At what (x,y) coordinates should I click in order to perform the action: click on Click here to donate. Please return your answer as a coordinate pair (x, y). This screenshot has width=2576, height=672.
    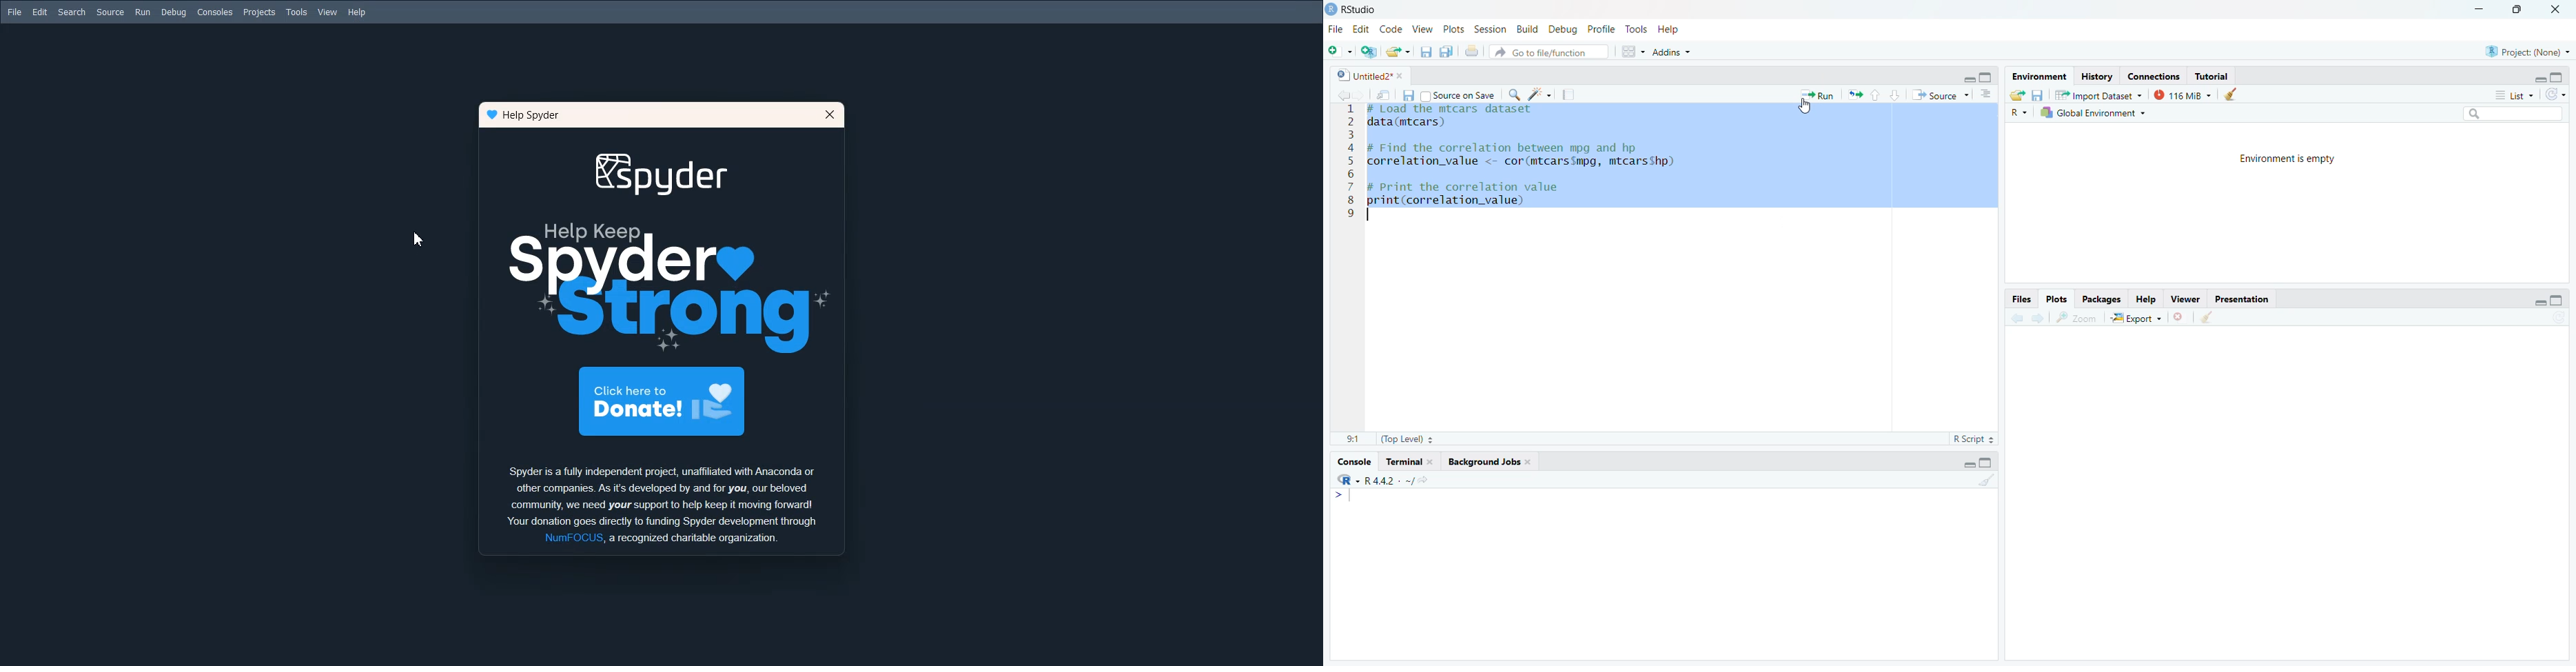
    Looking at the image, I should click on (664, 403).